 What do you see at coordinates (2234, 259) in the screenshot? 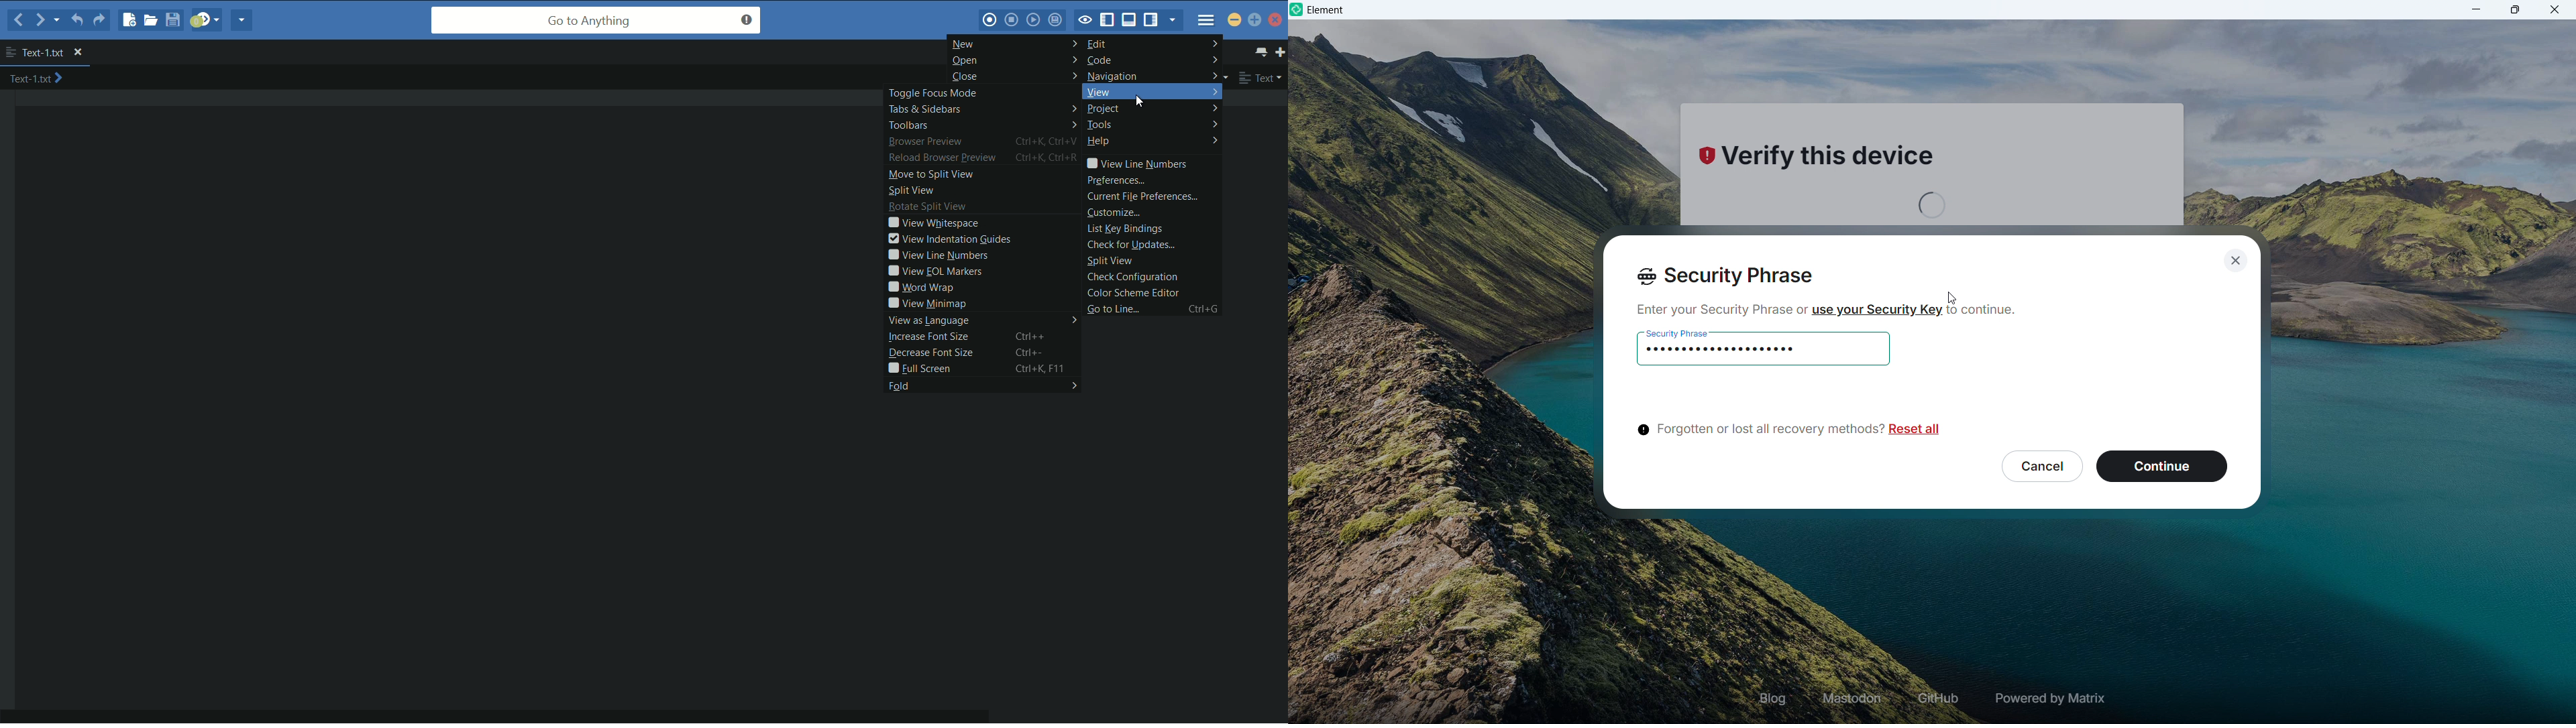
I see `Close ` at bounding box center [2234, 259].